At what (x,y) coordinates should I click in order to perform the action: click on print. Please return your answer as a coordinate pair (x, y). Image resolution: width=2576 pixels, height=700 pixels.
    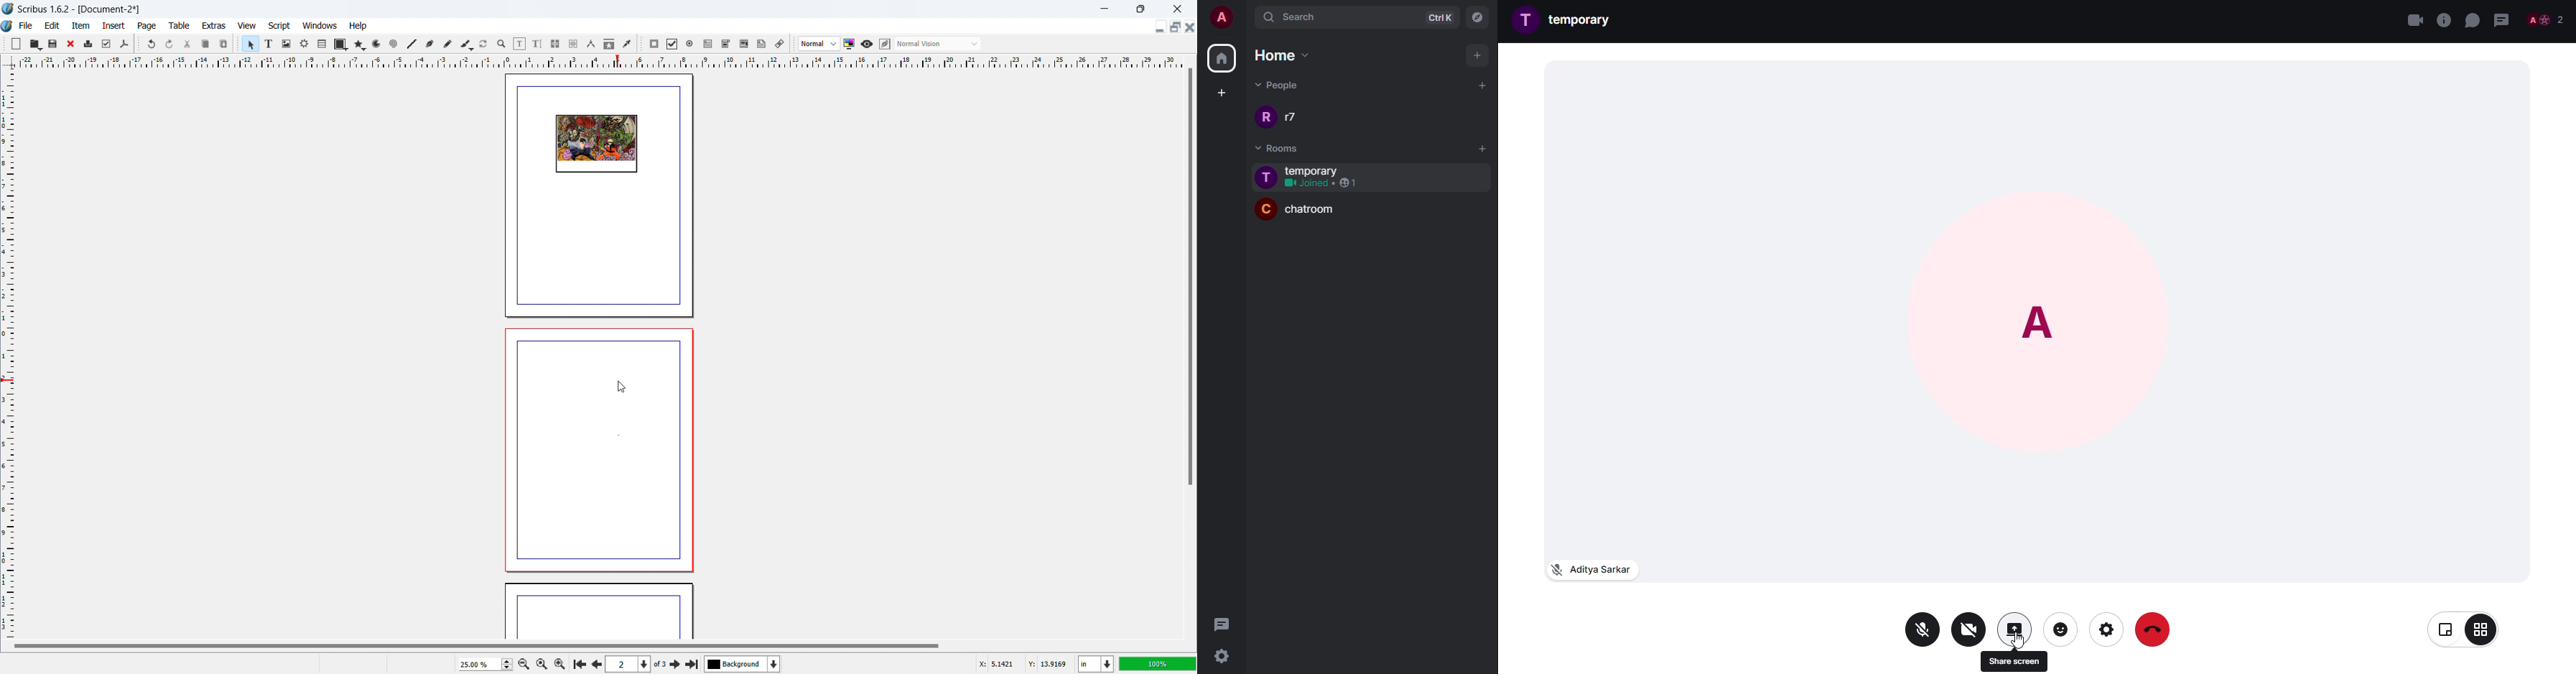
    Looking at the image, I should click on (89, 42).